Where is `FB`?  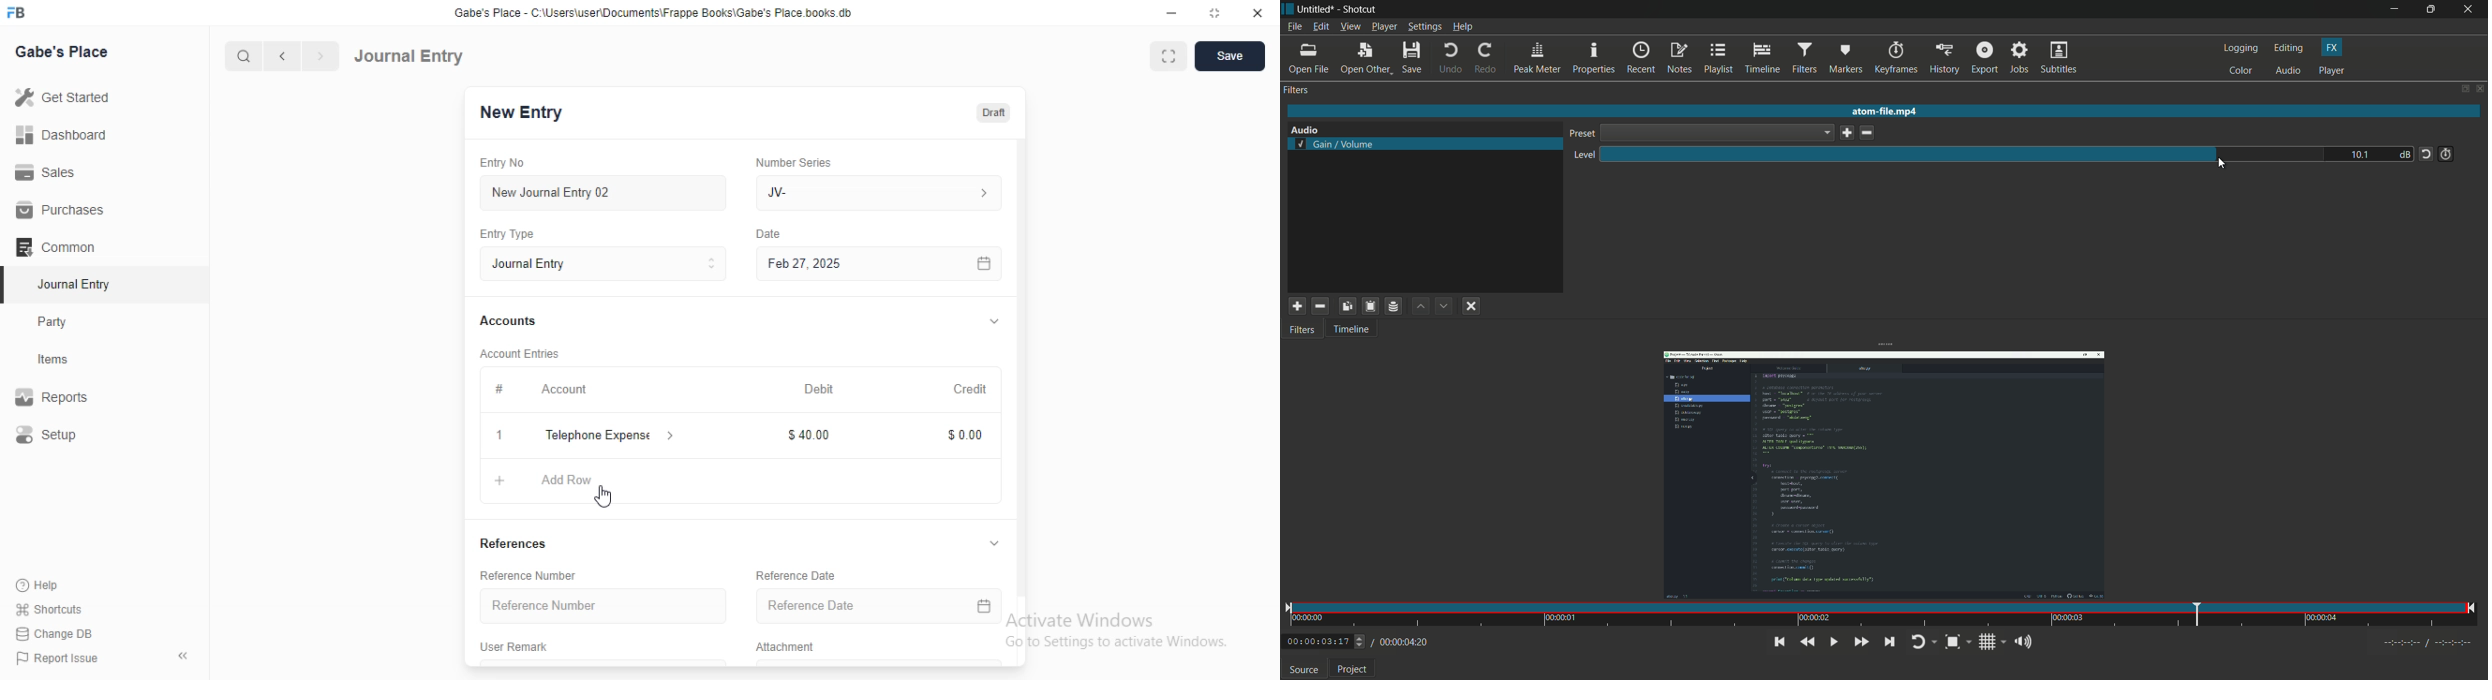 FB is located at coordinates (19, 11).